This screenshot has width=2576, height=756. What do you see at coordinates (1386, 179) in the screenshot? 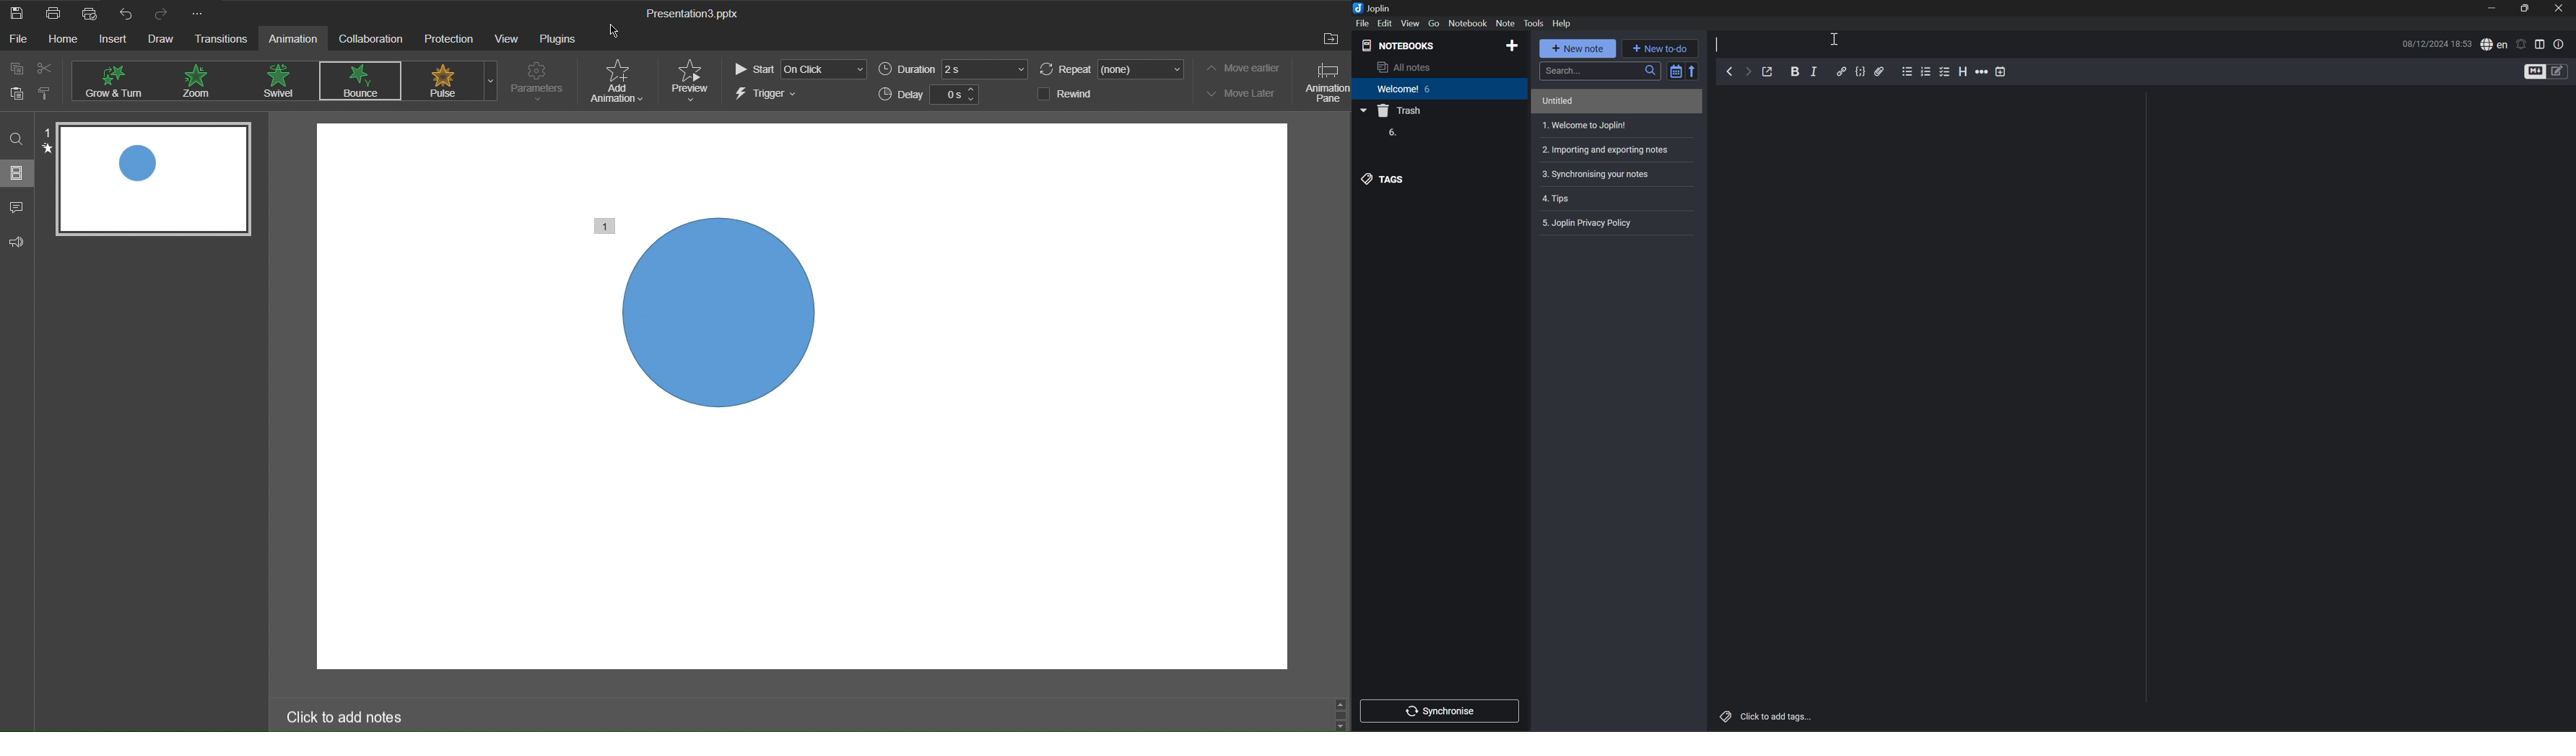
I see `TAGS` at bounding box center [1386, 179].